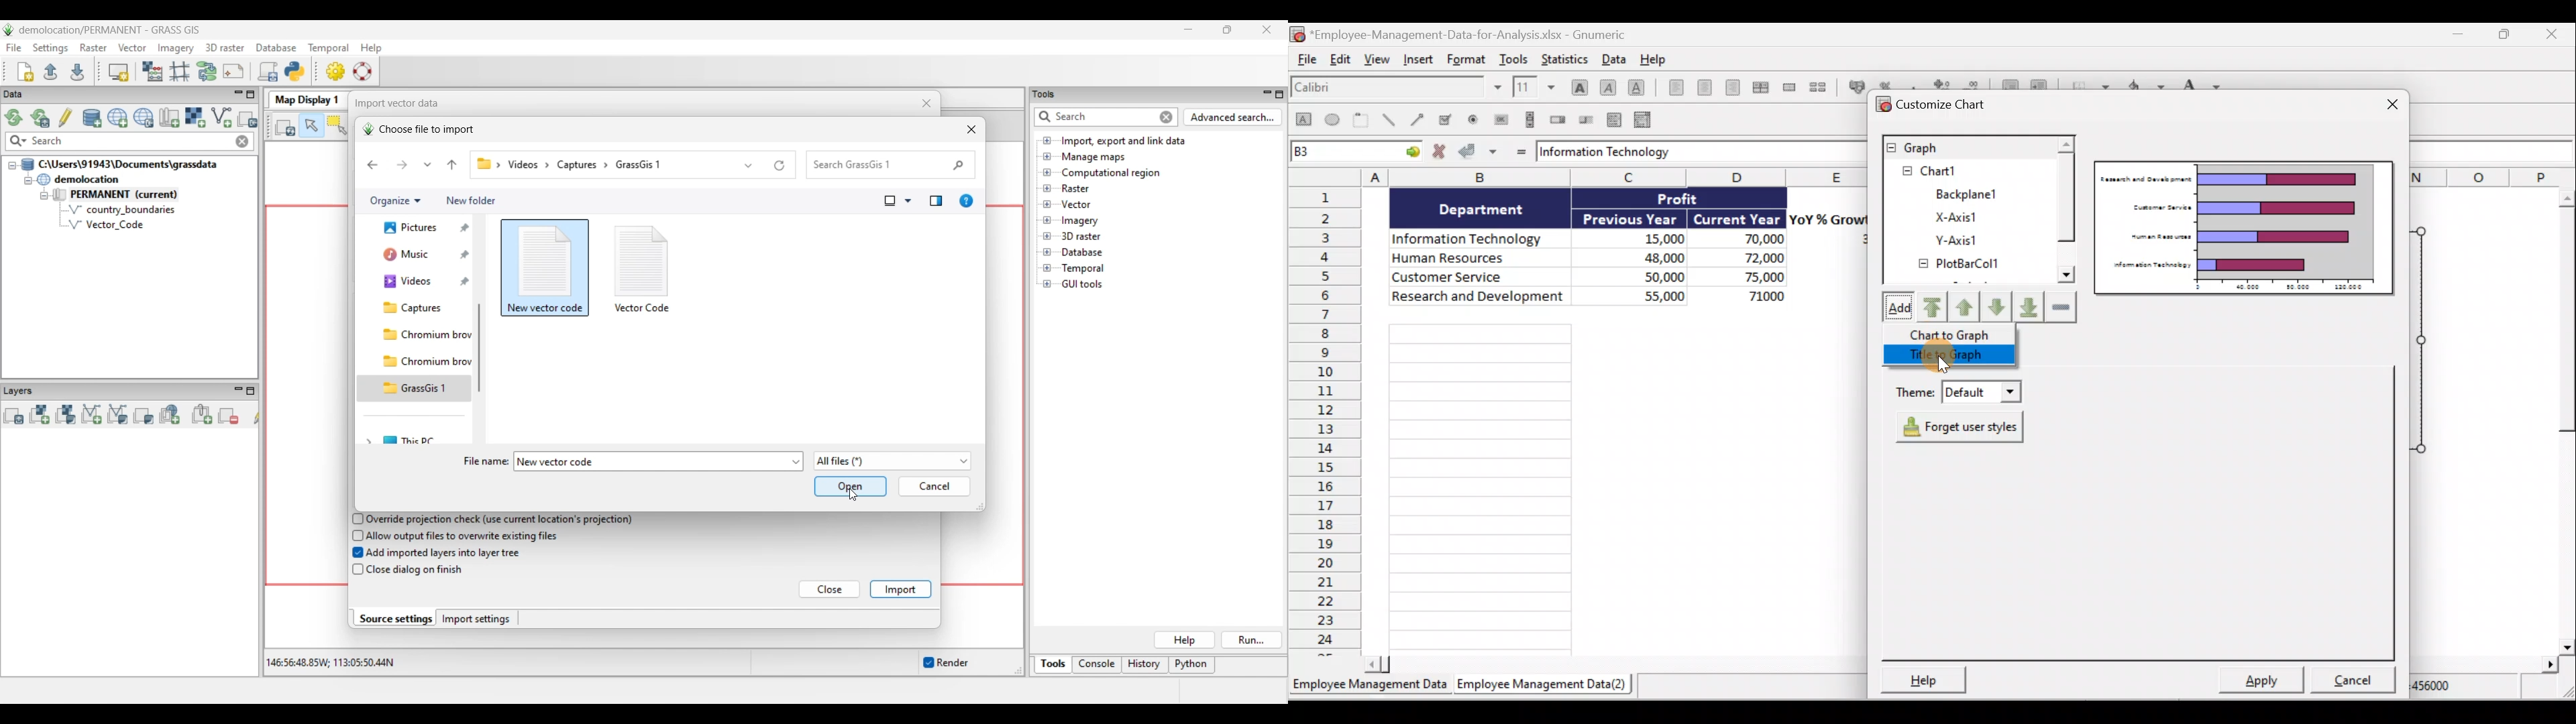 Image resolution: width=2576 pixels, height=728 pixels. Describe the element at coordinates (1377, 60) in the screenshot. I see `View` at that location.